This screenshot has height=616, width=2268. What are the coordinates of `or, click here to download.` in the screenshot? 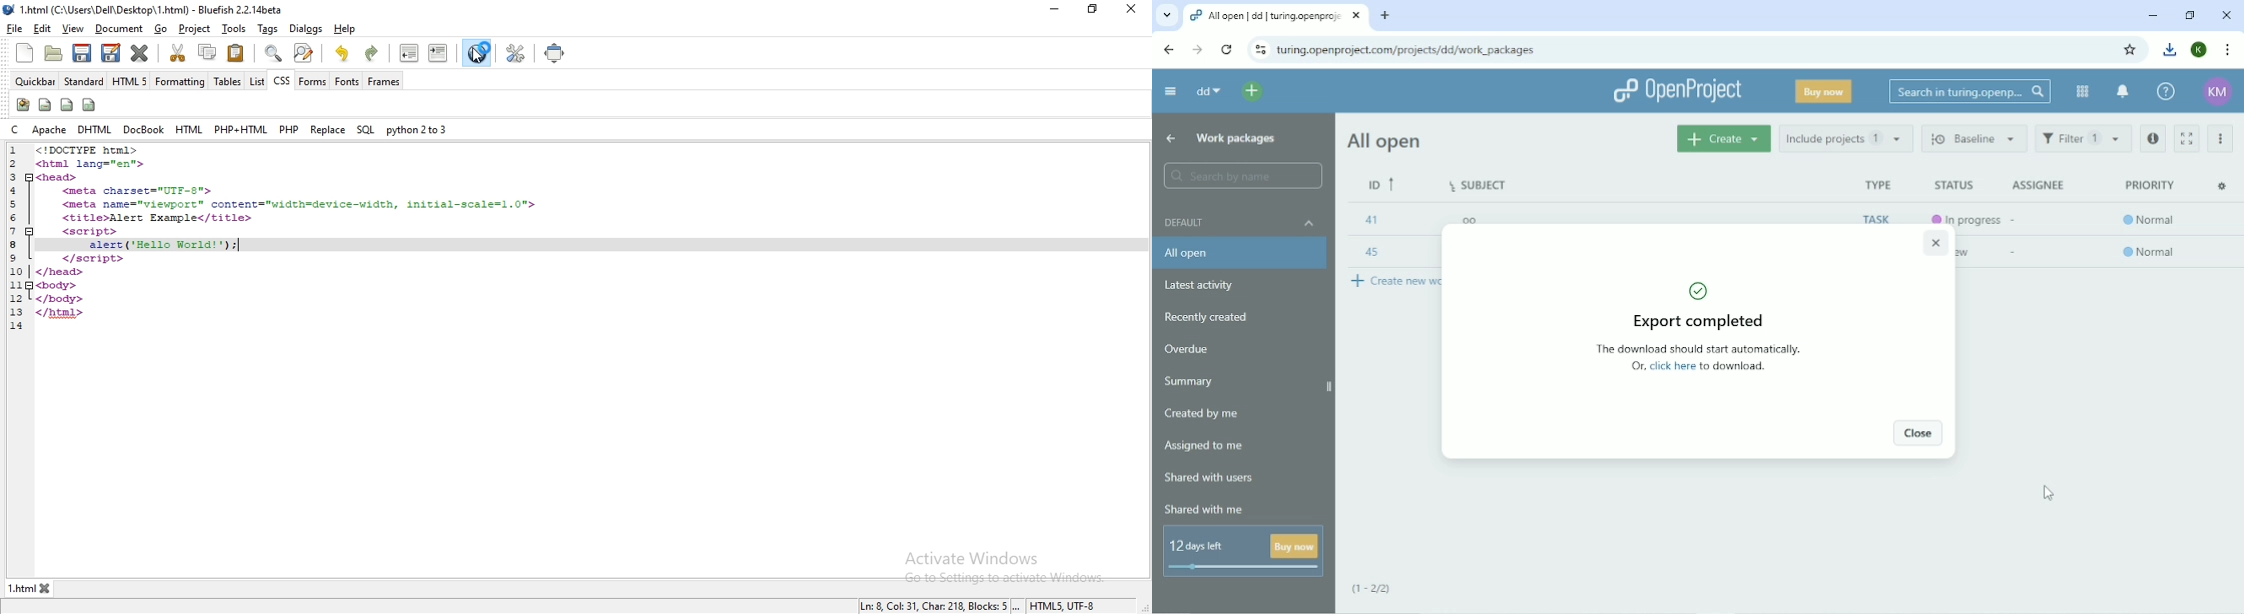 It's located at (1697, 367).